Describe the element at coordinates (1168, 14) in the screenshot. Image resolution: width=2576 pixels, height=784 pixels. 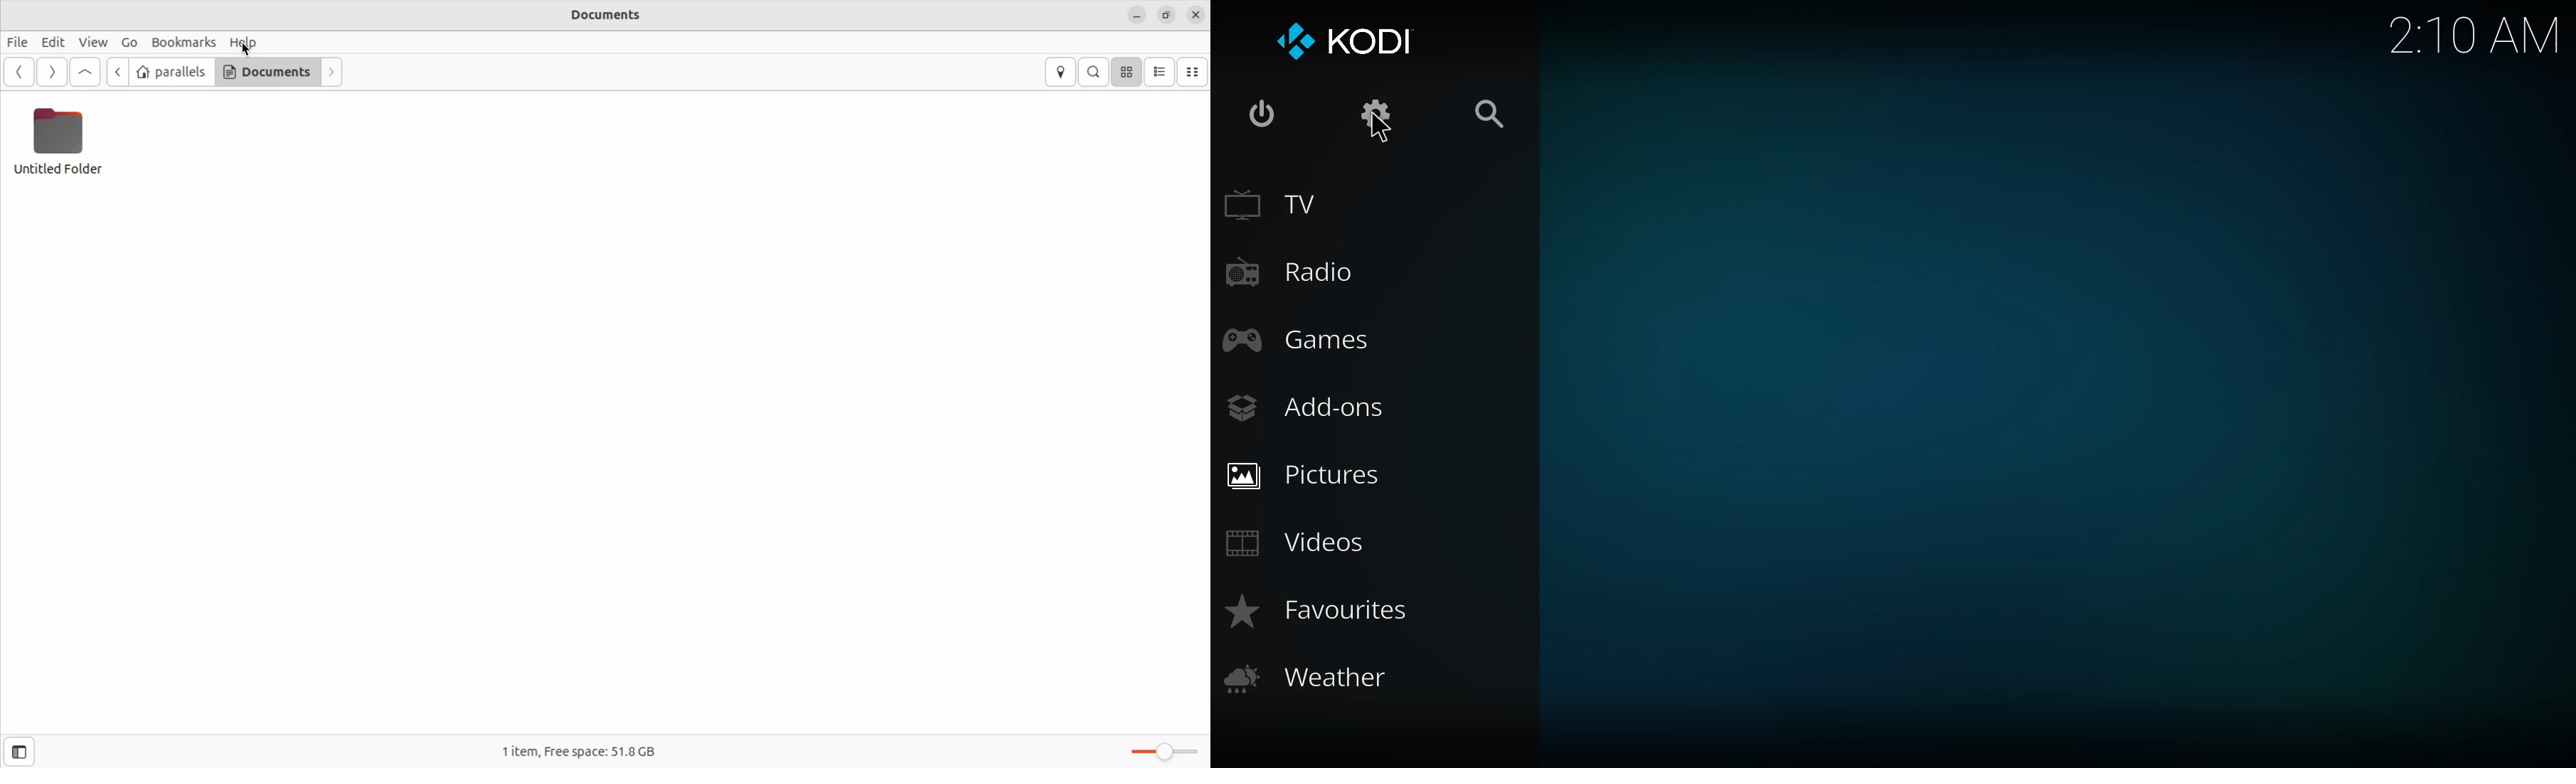
I see `resize` at that location.